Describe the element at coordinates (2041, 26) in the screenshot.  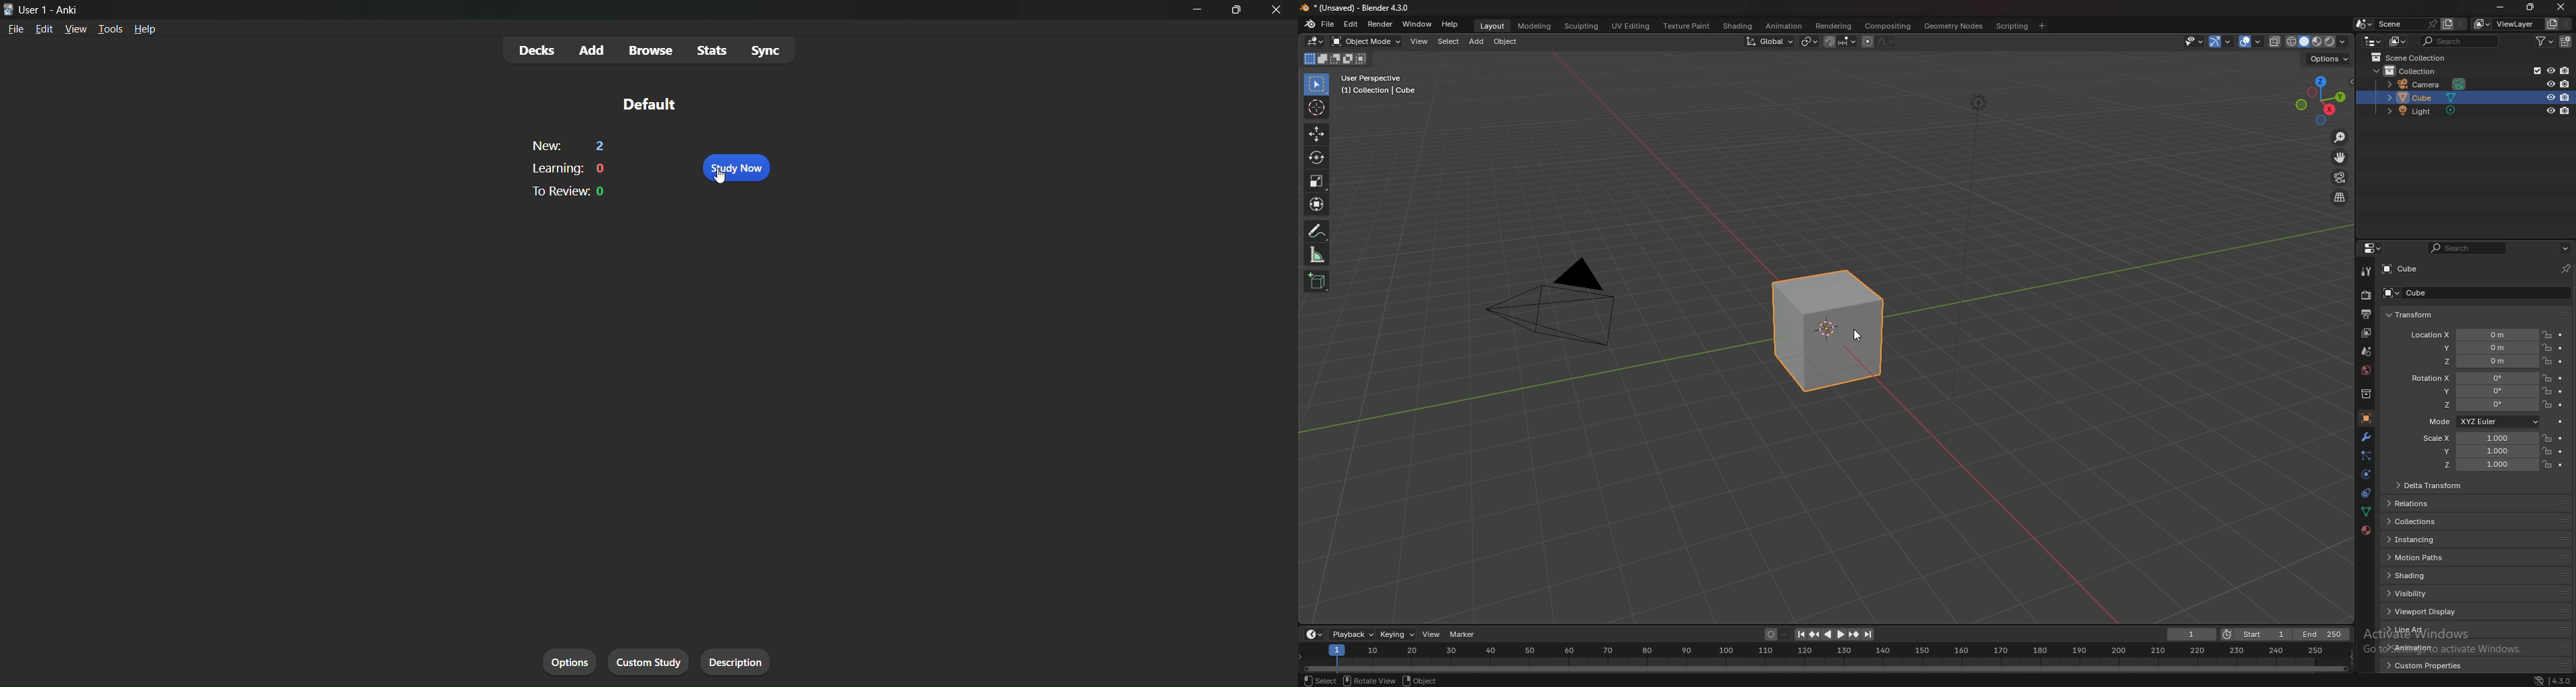
I see `add workspace` at that location.